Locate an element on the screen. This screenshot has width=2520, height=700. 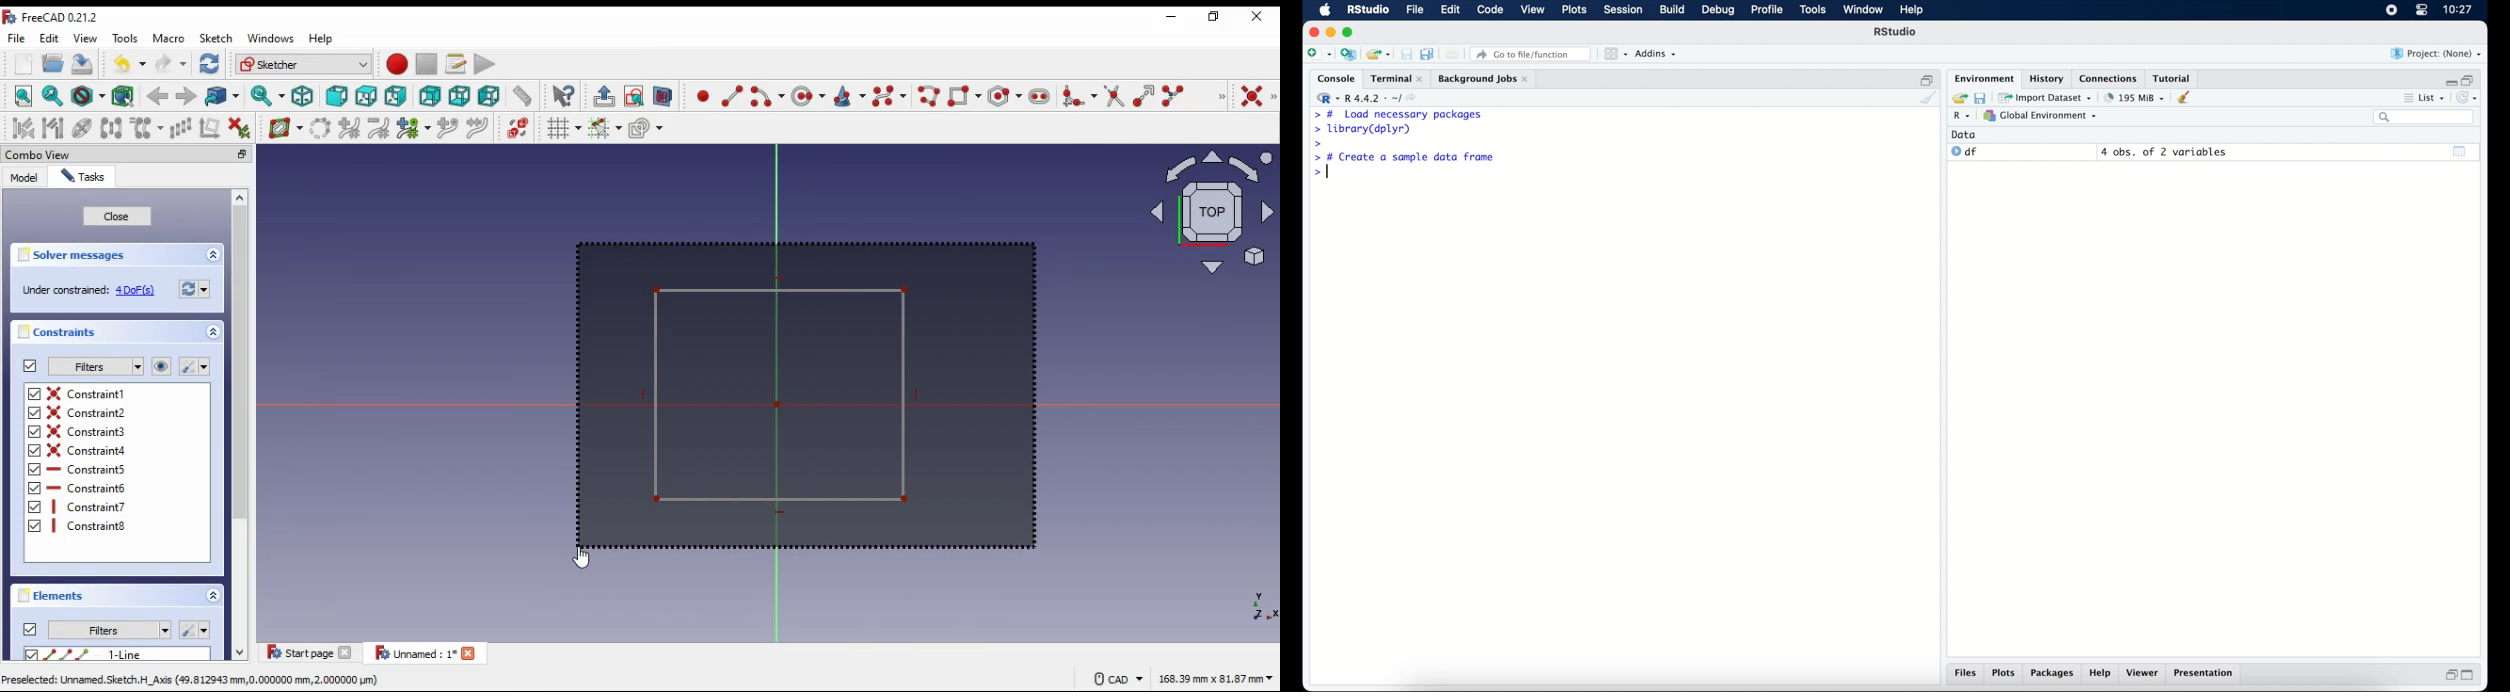
load workspace is located at coordinates (1958, 97).